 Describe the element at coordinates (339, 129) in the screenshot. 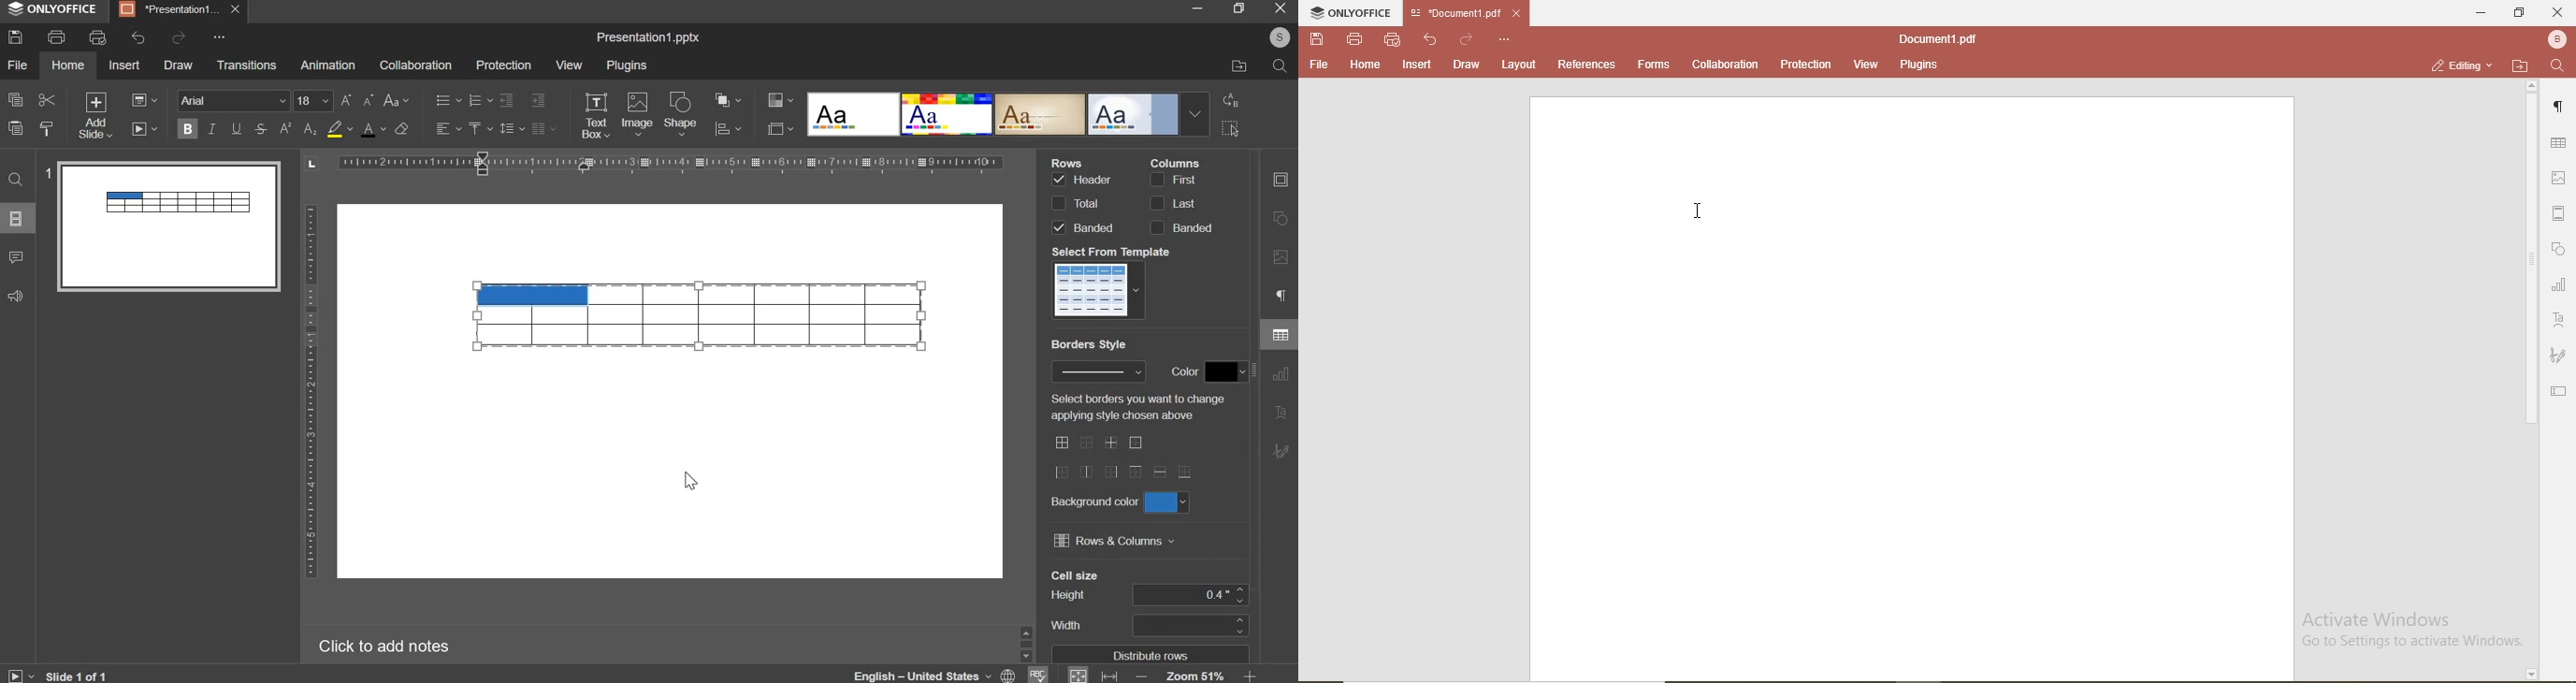

I see `fill color` at that location.